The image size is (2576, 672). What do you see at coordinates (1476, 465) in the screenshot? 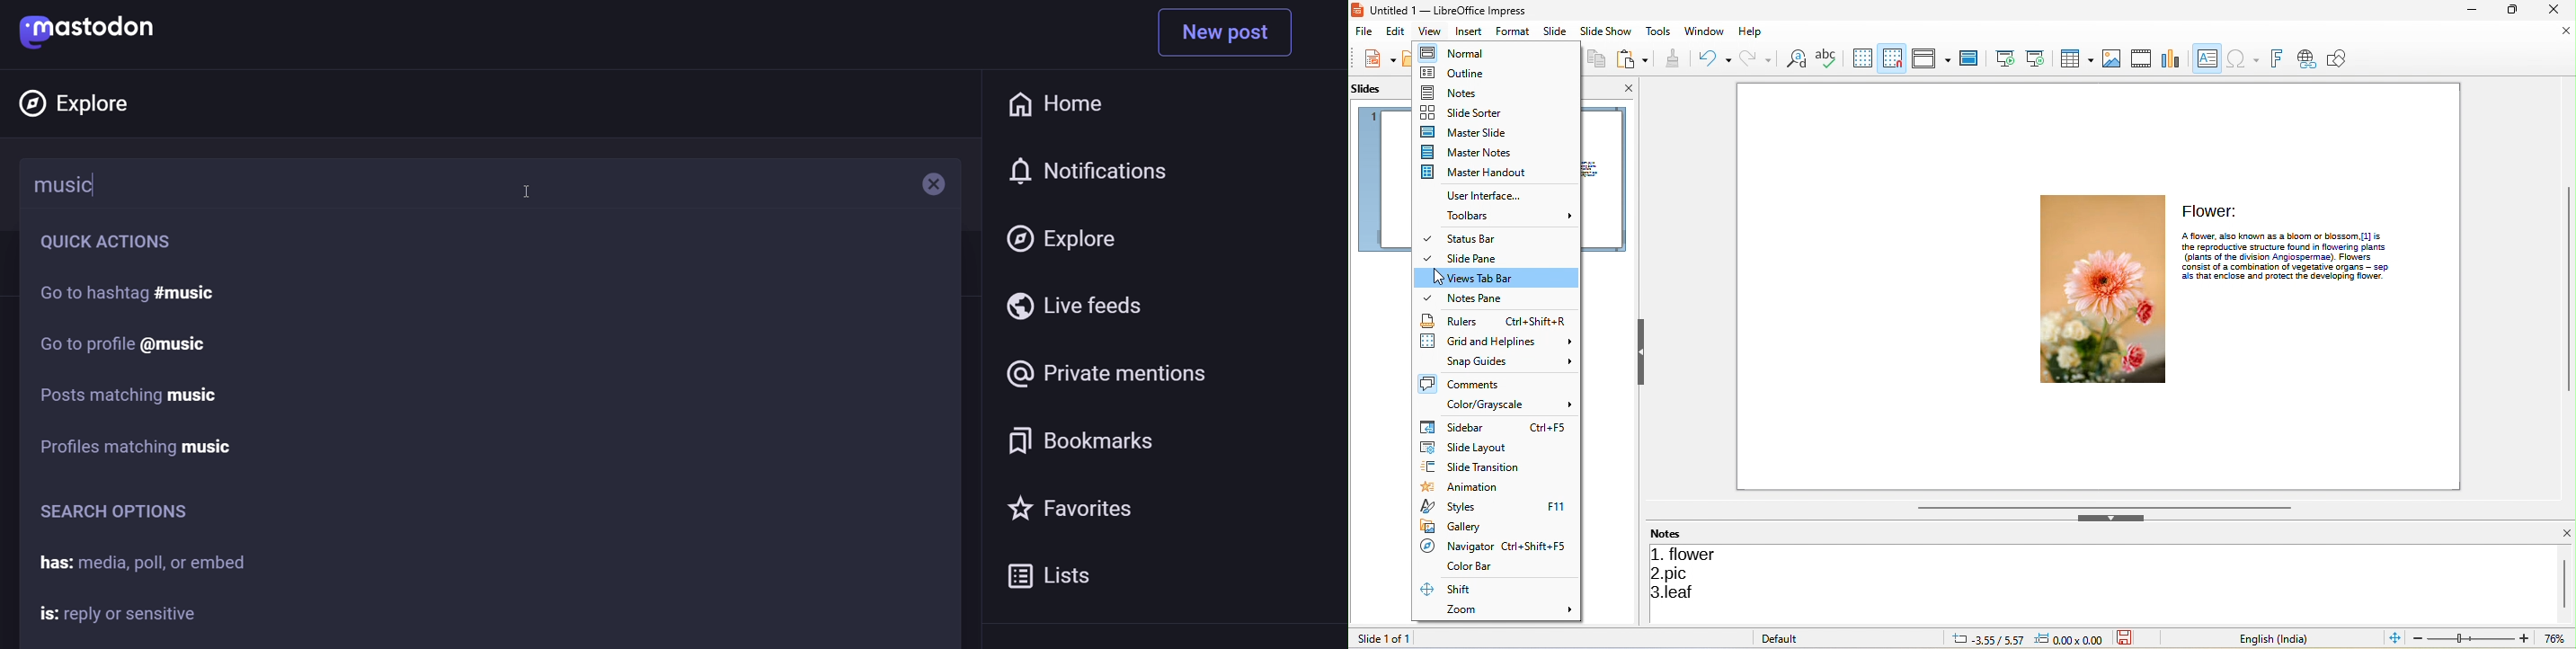
I see `slide transition` at bounding box center [1476, 465].